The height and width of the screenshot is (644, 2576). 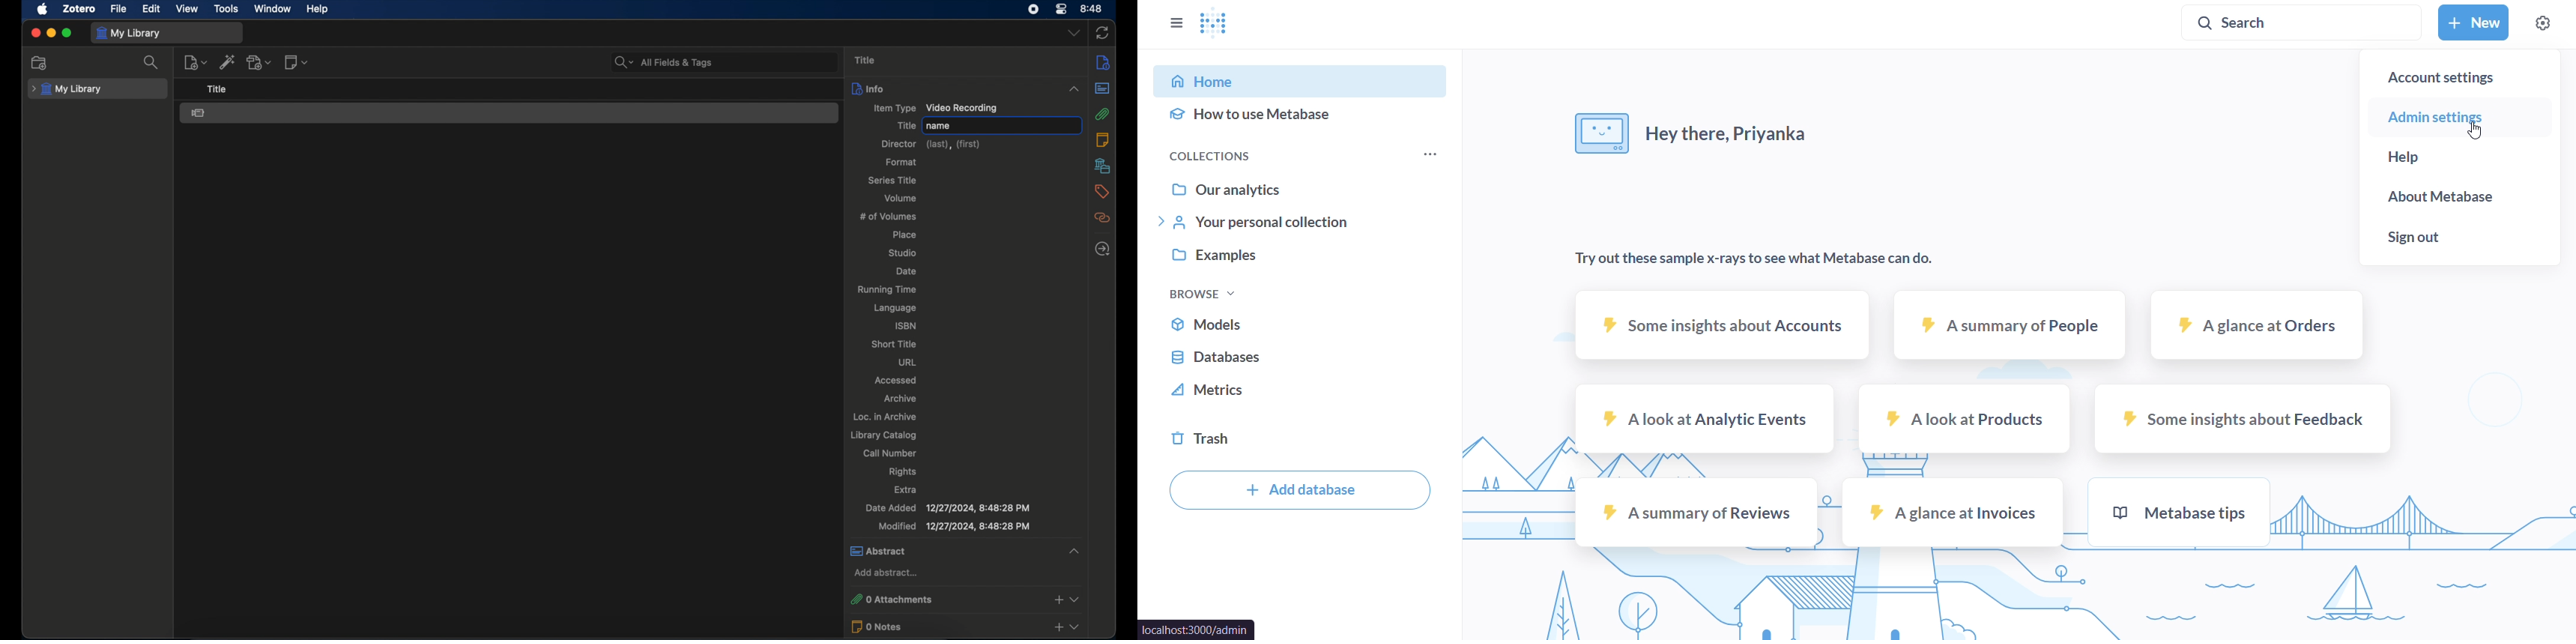 I want to click on director, so click(x=930, y=145).